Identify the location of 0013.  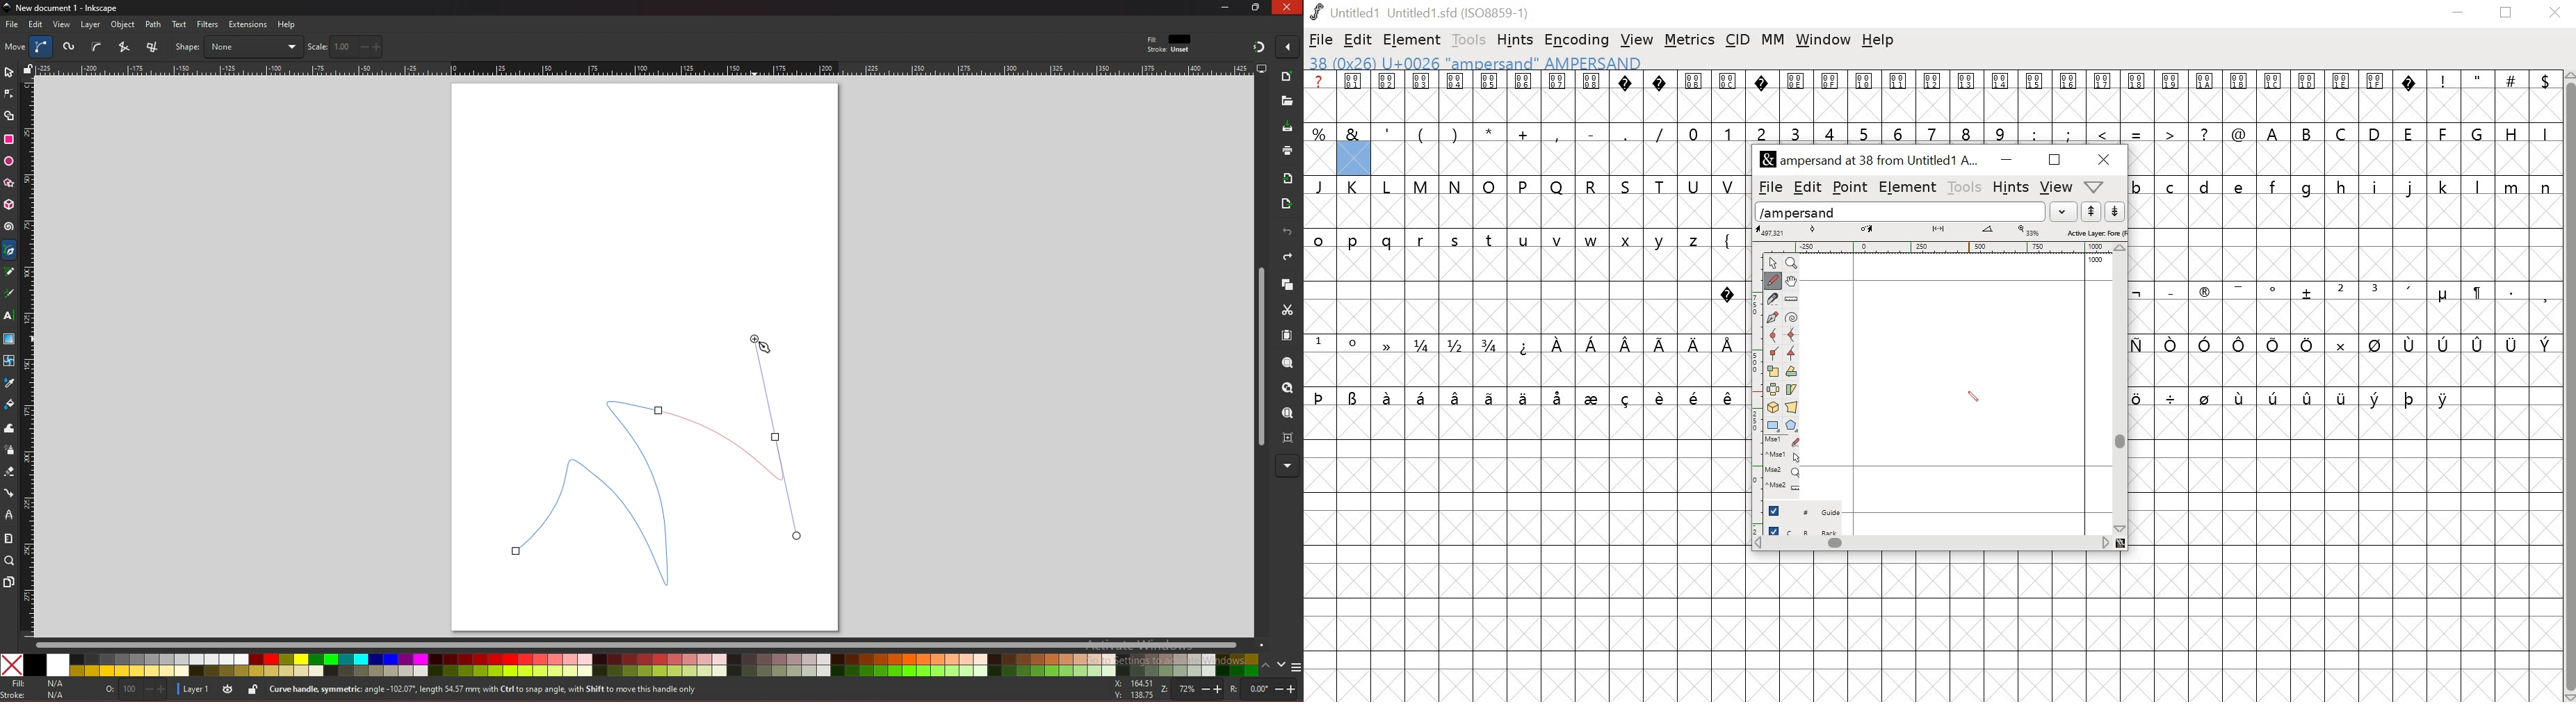
(1968, 97).